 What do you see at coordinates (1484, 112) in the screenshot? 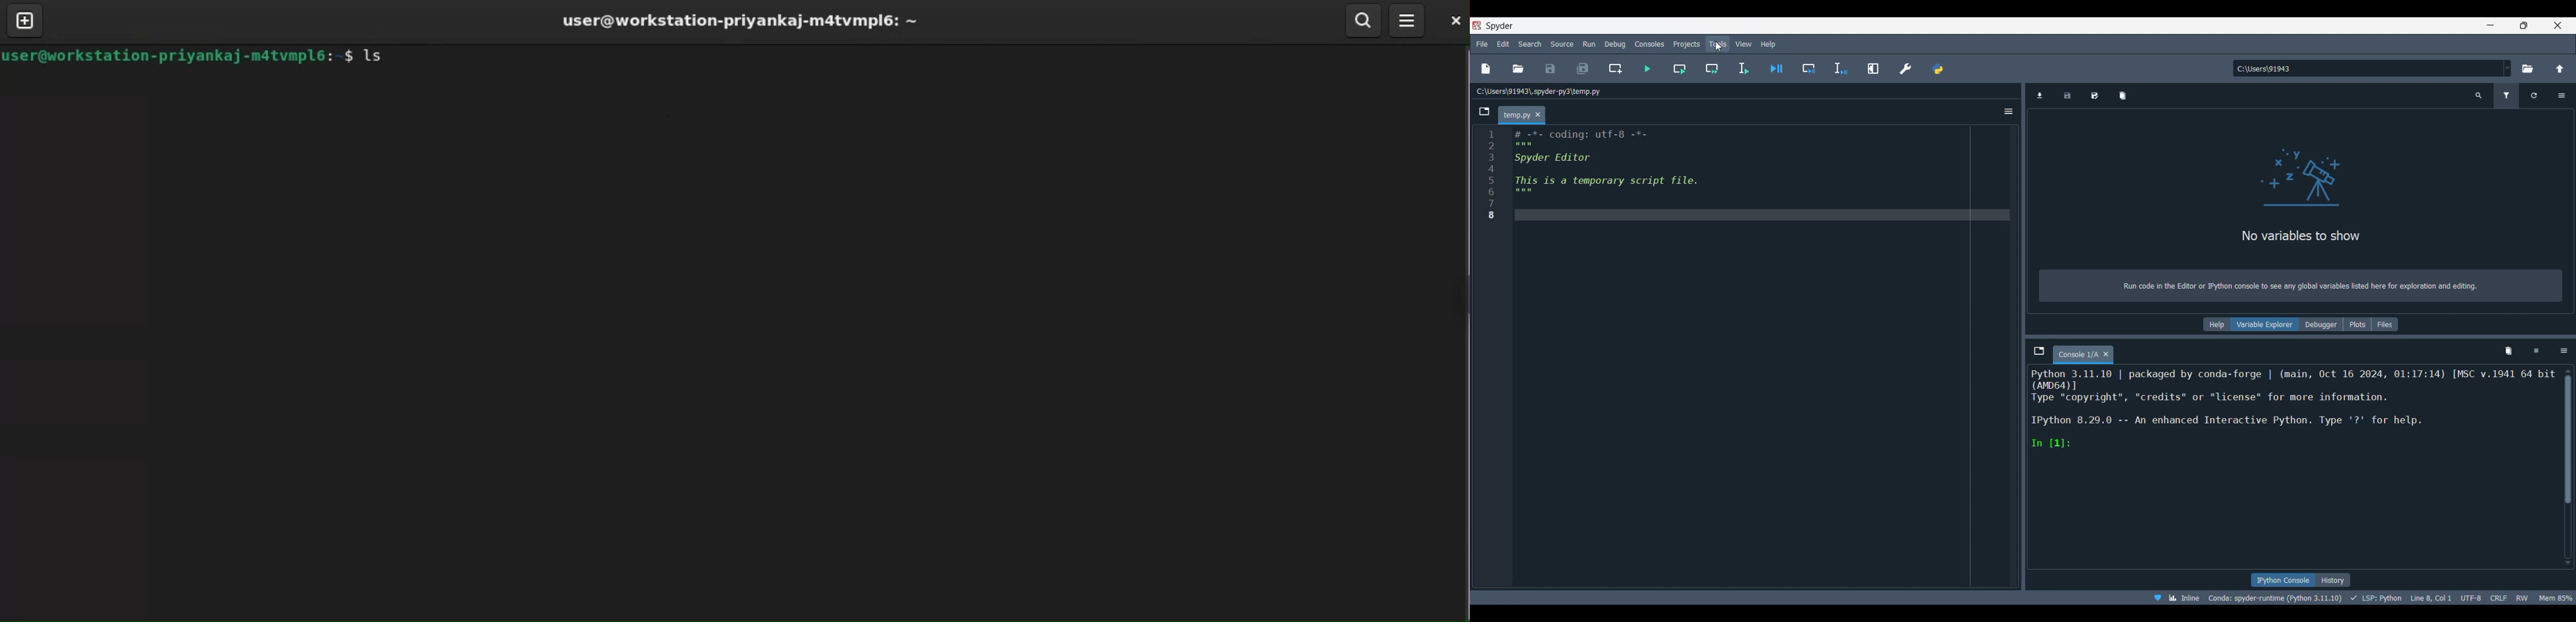
I see `Browse tabs` at bounding box center [1484, 112].